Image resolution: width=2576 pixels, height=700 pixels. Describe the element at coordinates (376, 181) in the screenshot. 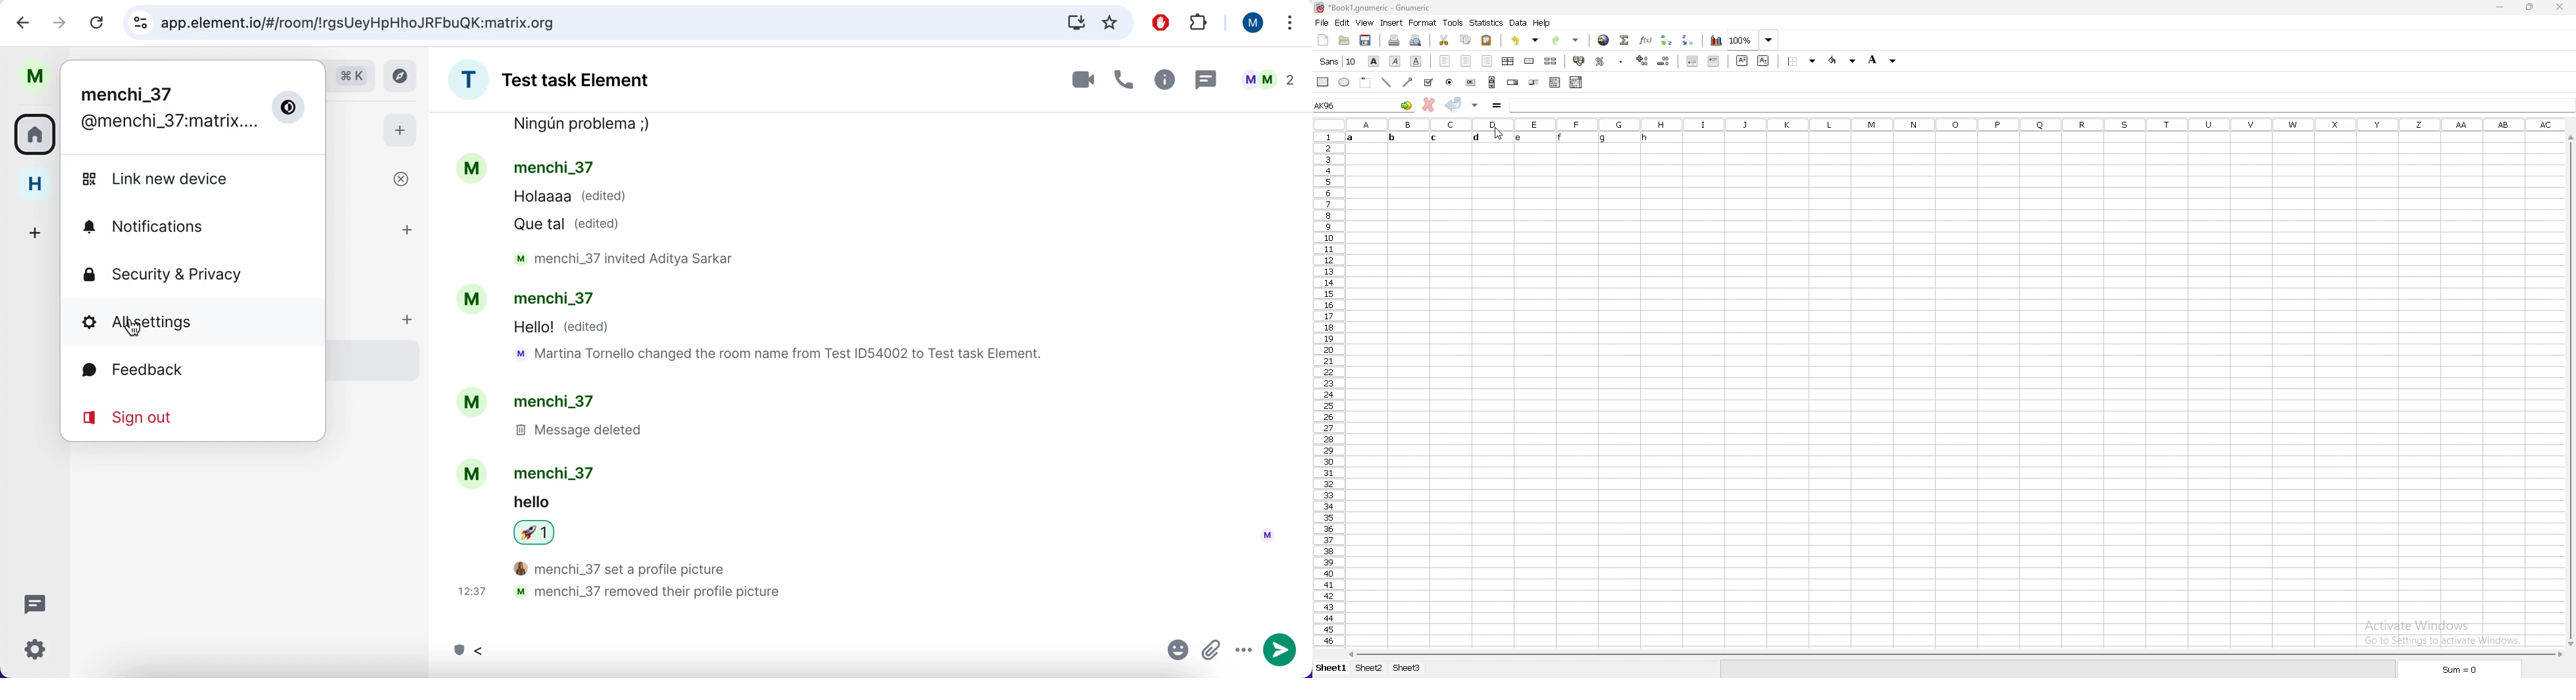

I see `welcome` at that location.